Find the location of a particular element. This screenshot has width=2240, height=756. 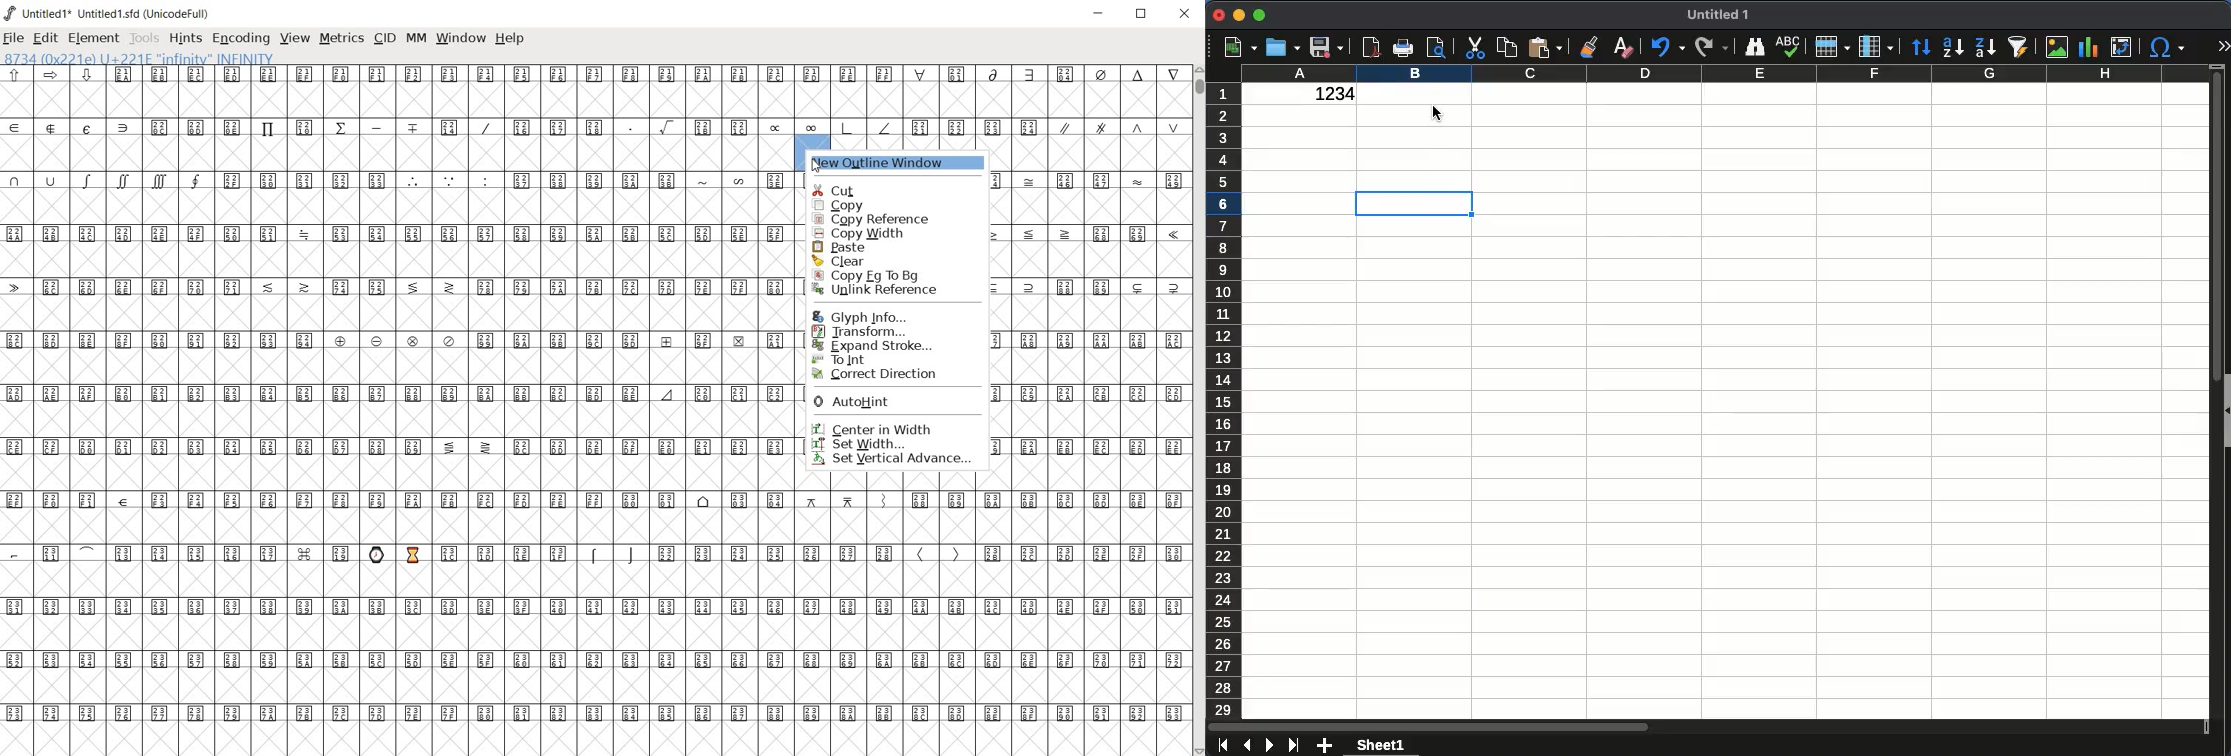

image is located at coordinates (2057, 45).